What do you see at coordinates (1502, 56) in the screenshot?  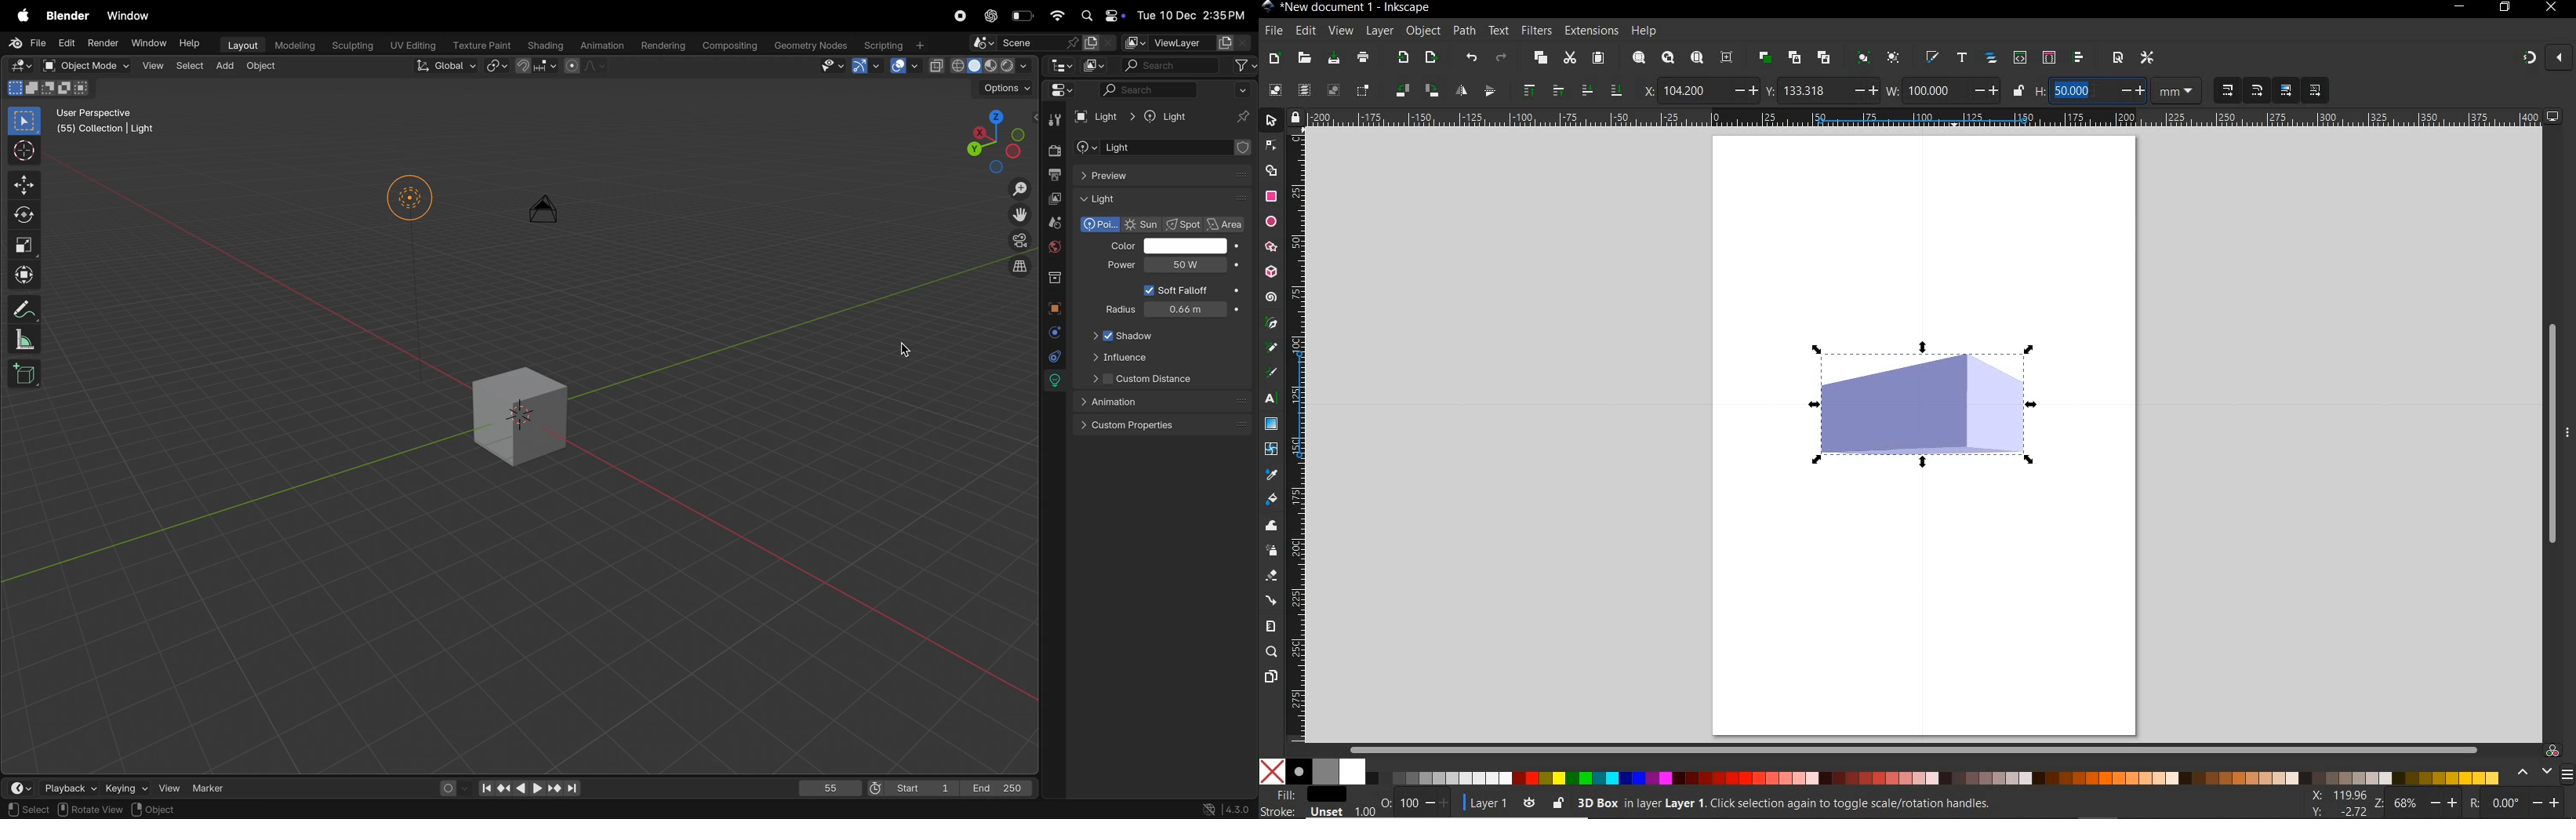 I see `redo` at bounding box center [1502, 56].